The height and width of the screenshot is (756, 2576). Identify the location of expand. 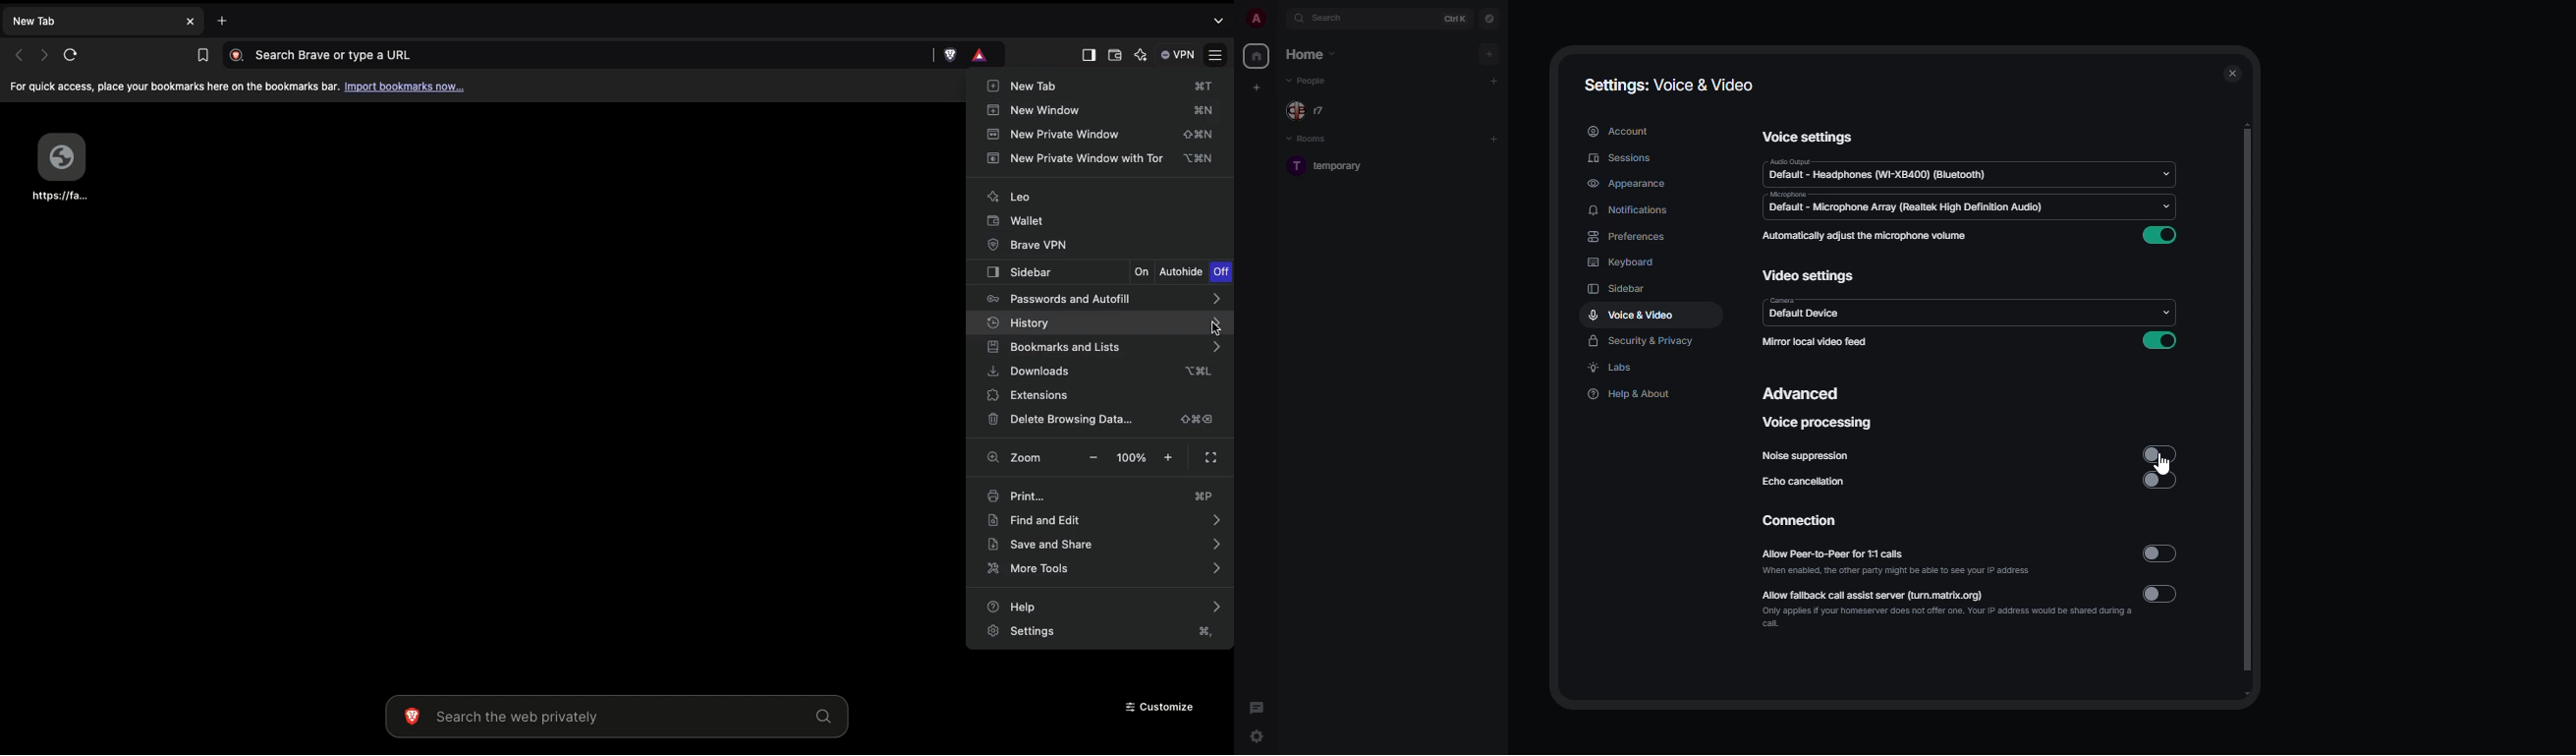
(1278, 20).